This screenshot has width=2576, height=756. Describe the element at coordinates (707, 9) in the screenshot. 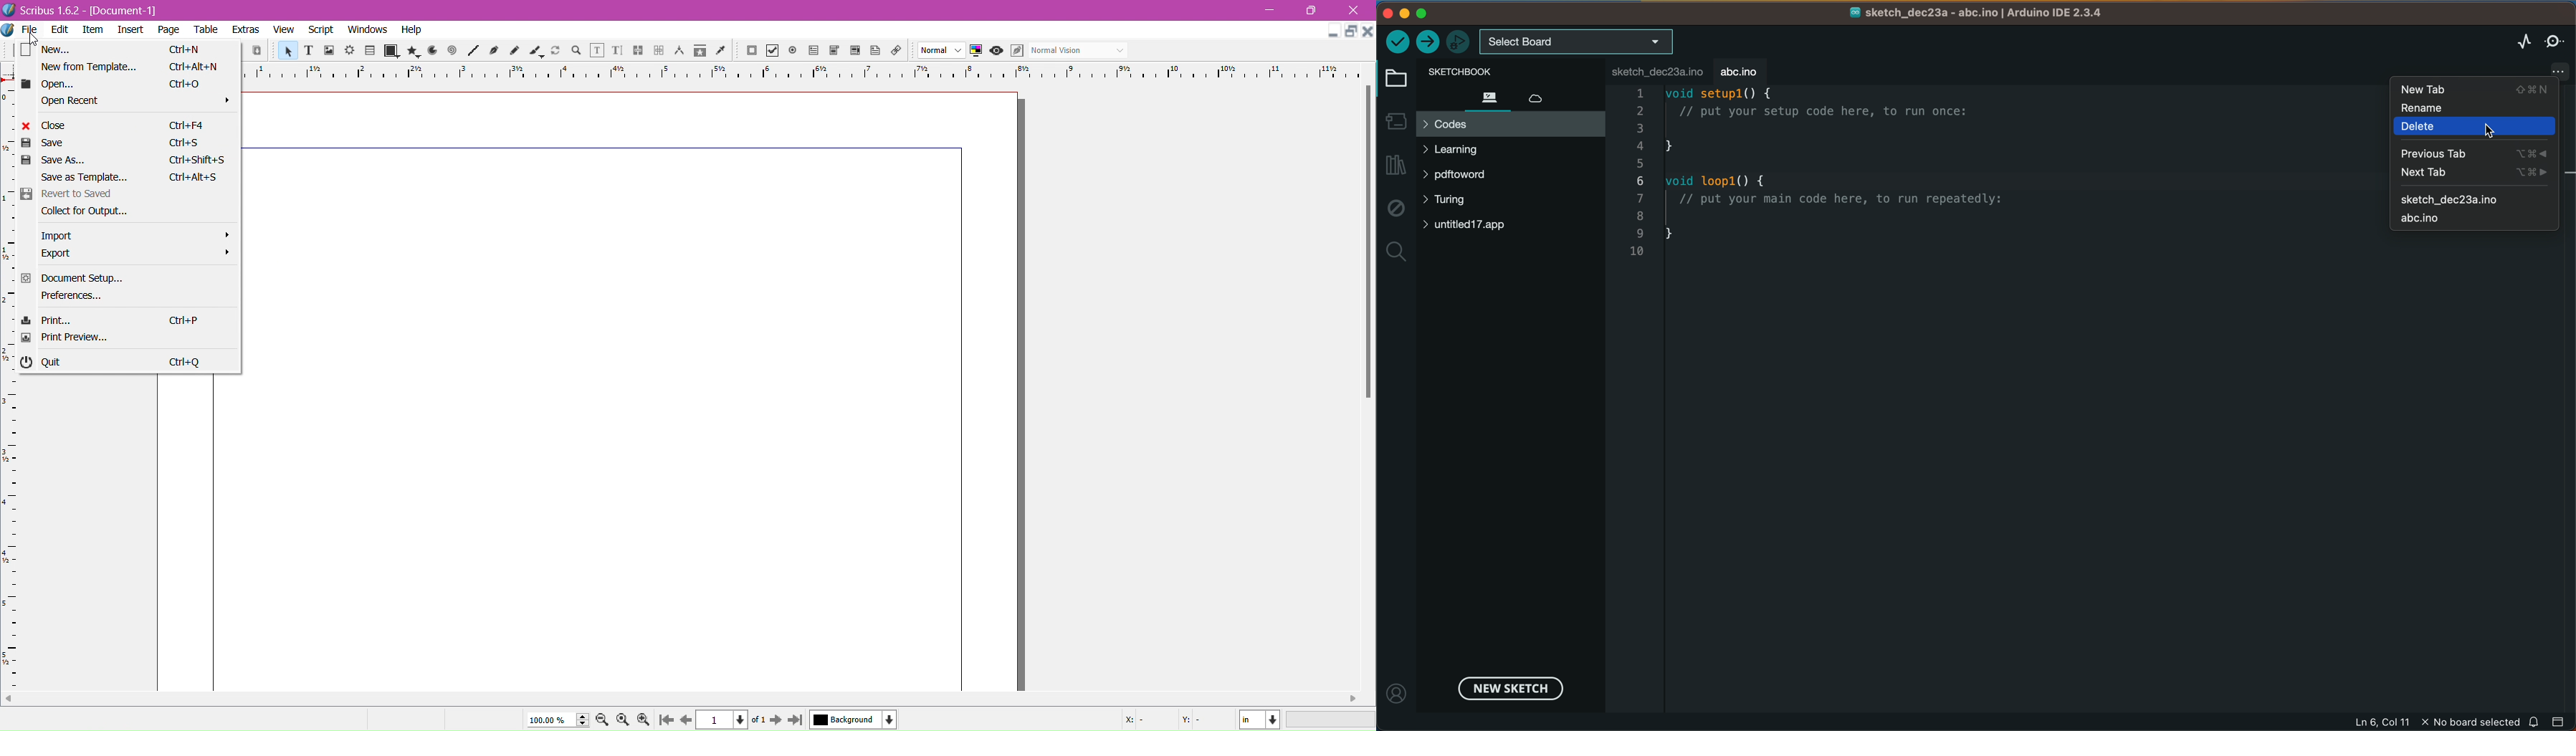

I see `Title bar color change after click` at that location.